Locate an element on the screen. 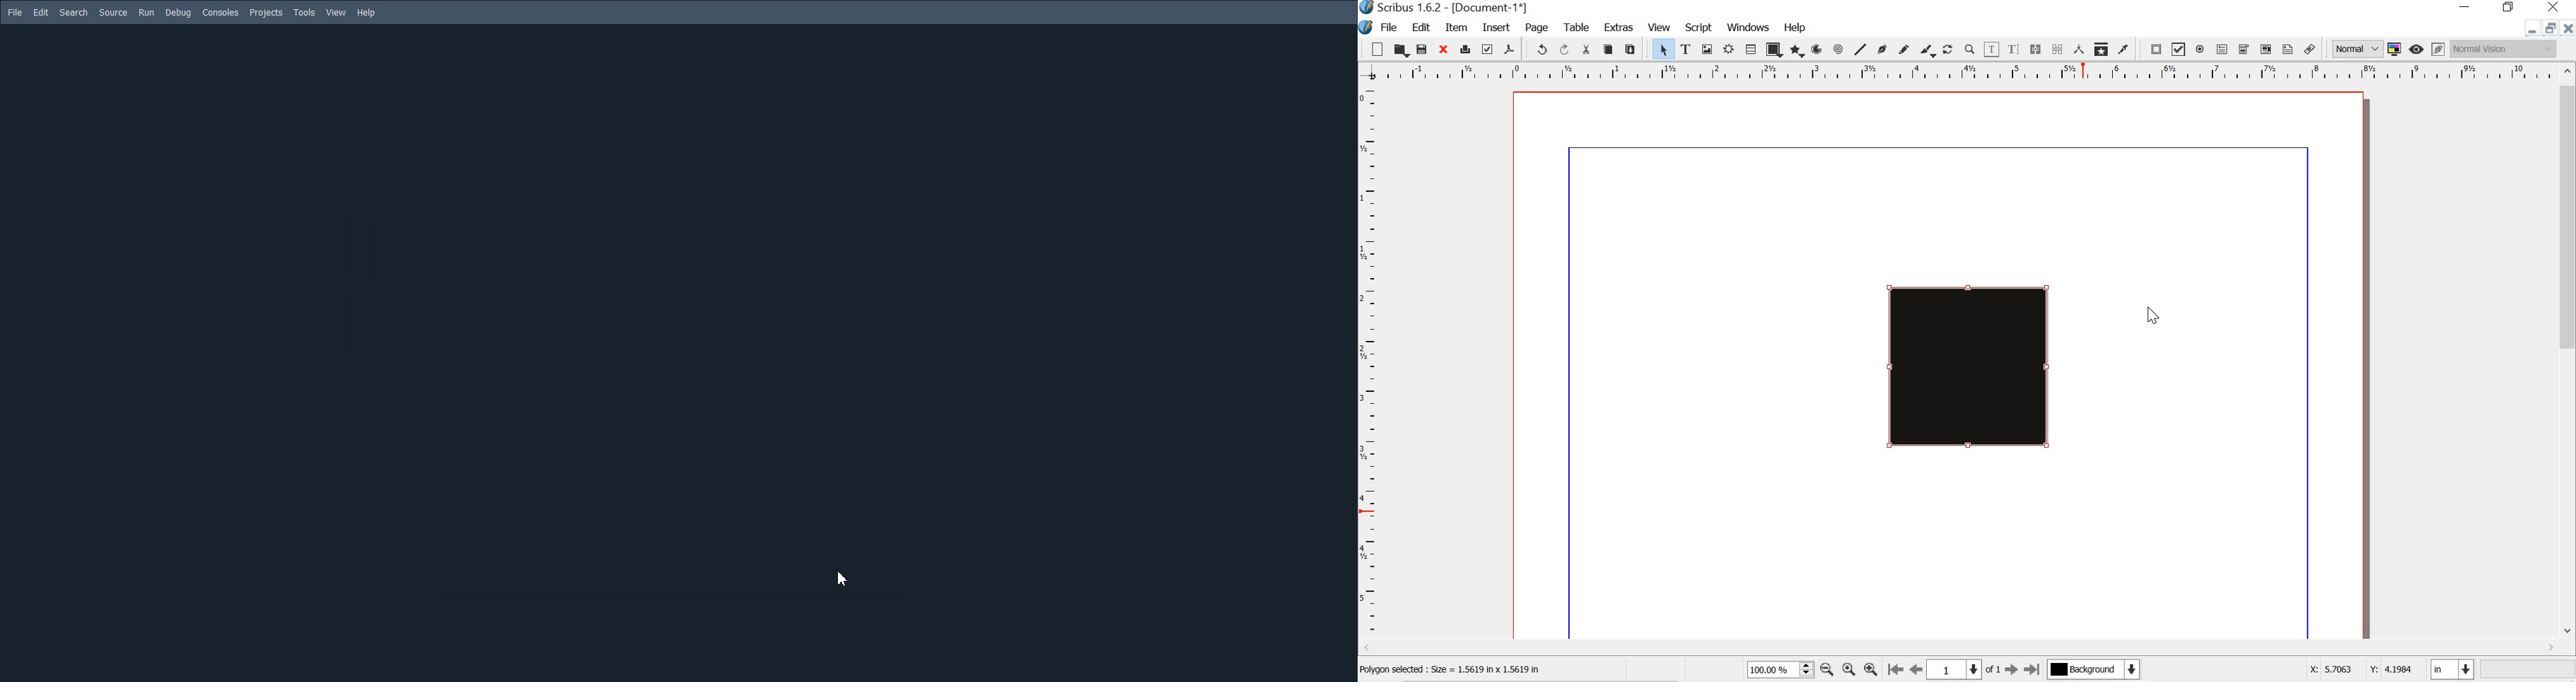 This screenshot has height=700, width=2576. close is located at coordinates (1445, 50).